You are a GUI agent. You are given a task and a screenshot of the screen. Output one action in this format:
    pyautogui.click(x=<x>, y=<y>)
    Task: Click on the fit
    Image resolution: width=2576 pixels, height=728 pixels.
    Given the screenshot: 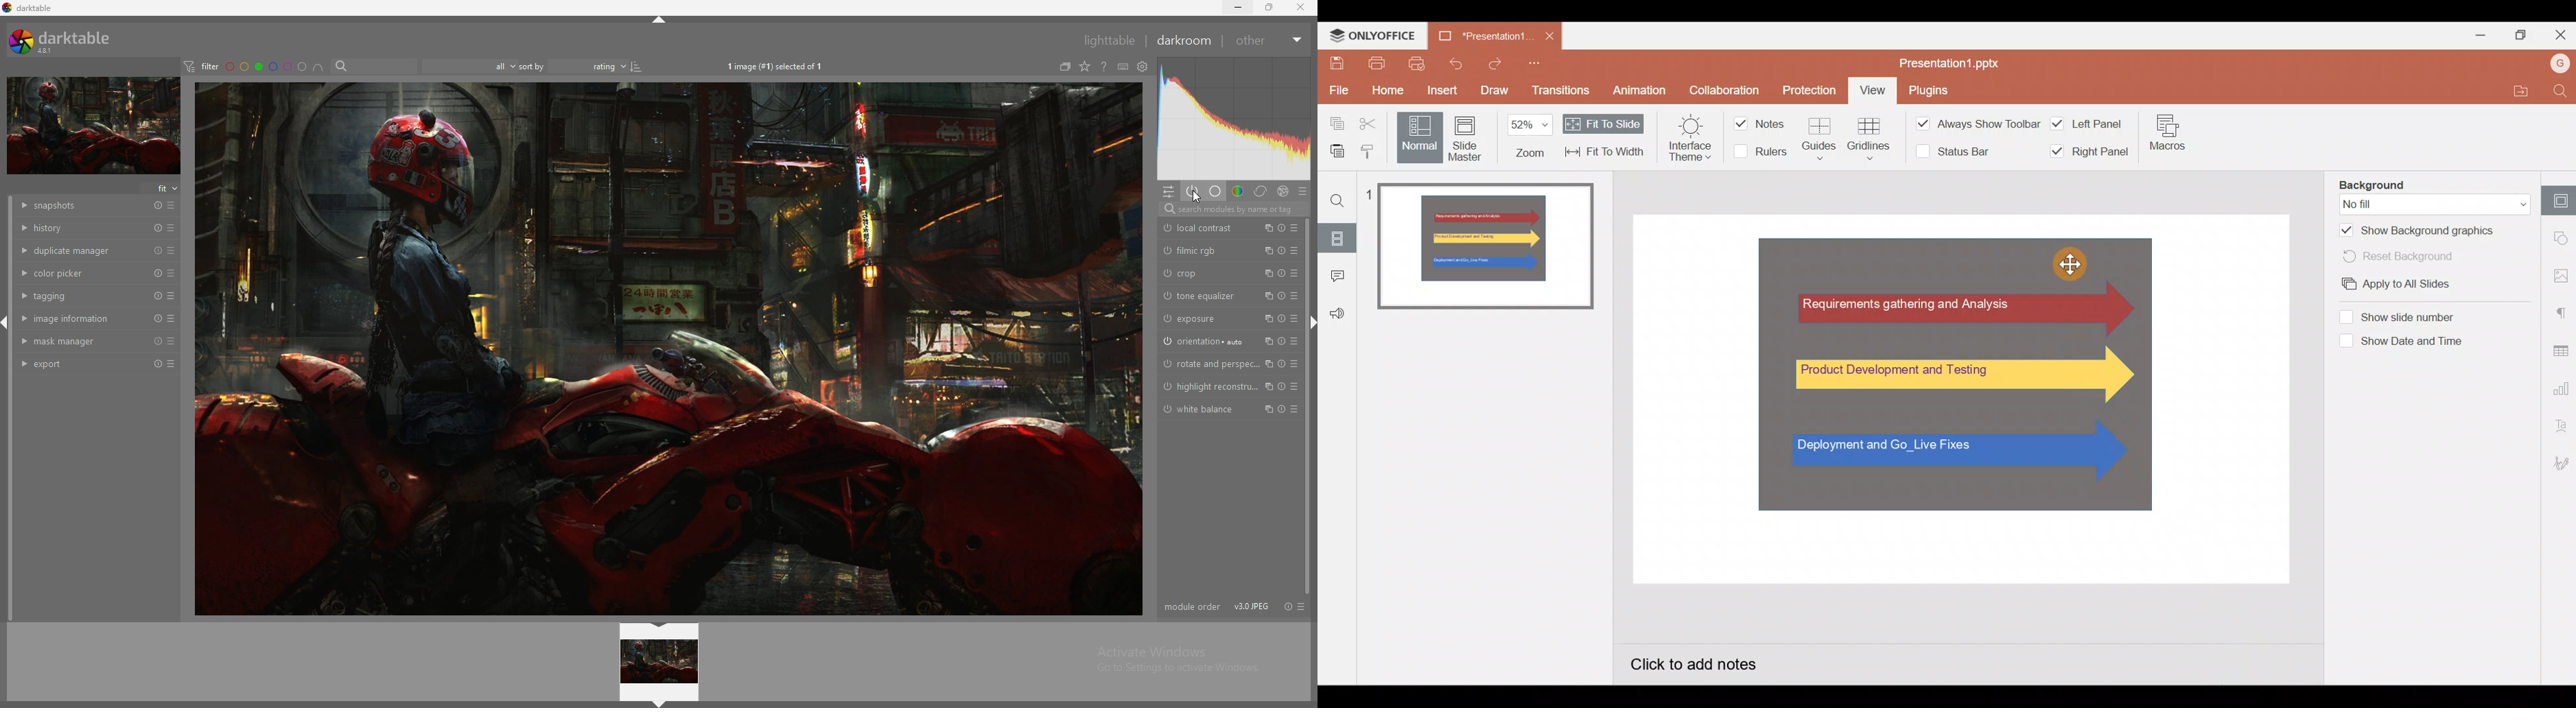 What is the action you would take?
    pyautogui.click(x=162, y=188)
    